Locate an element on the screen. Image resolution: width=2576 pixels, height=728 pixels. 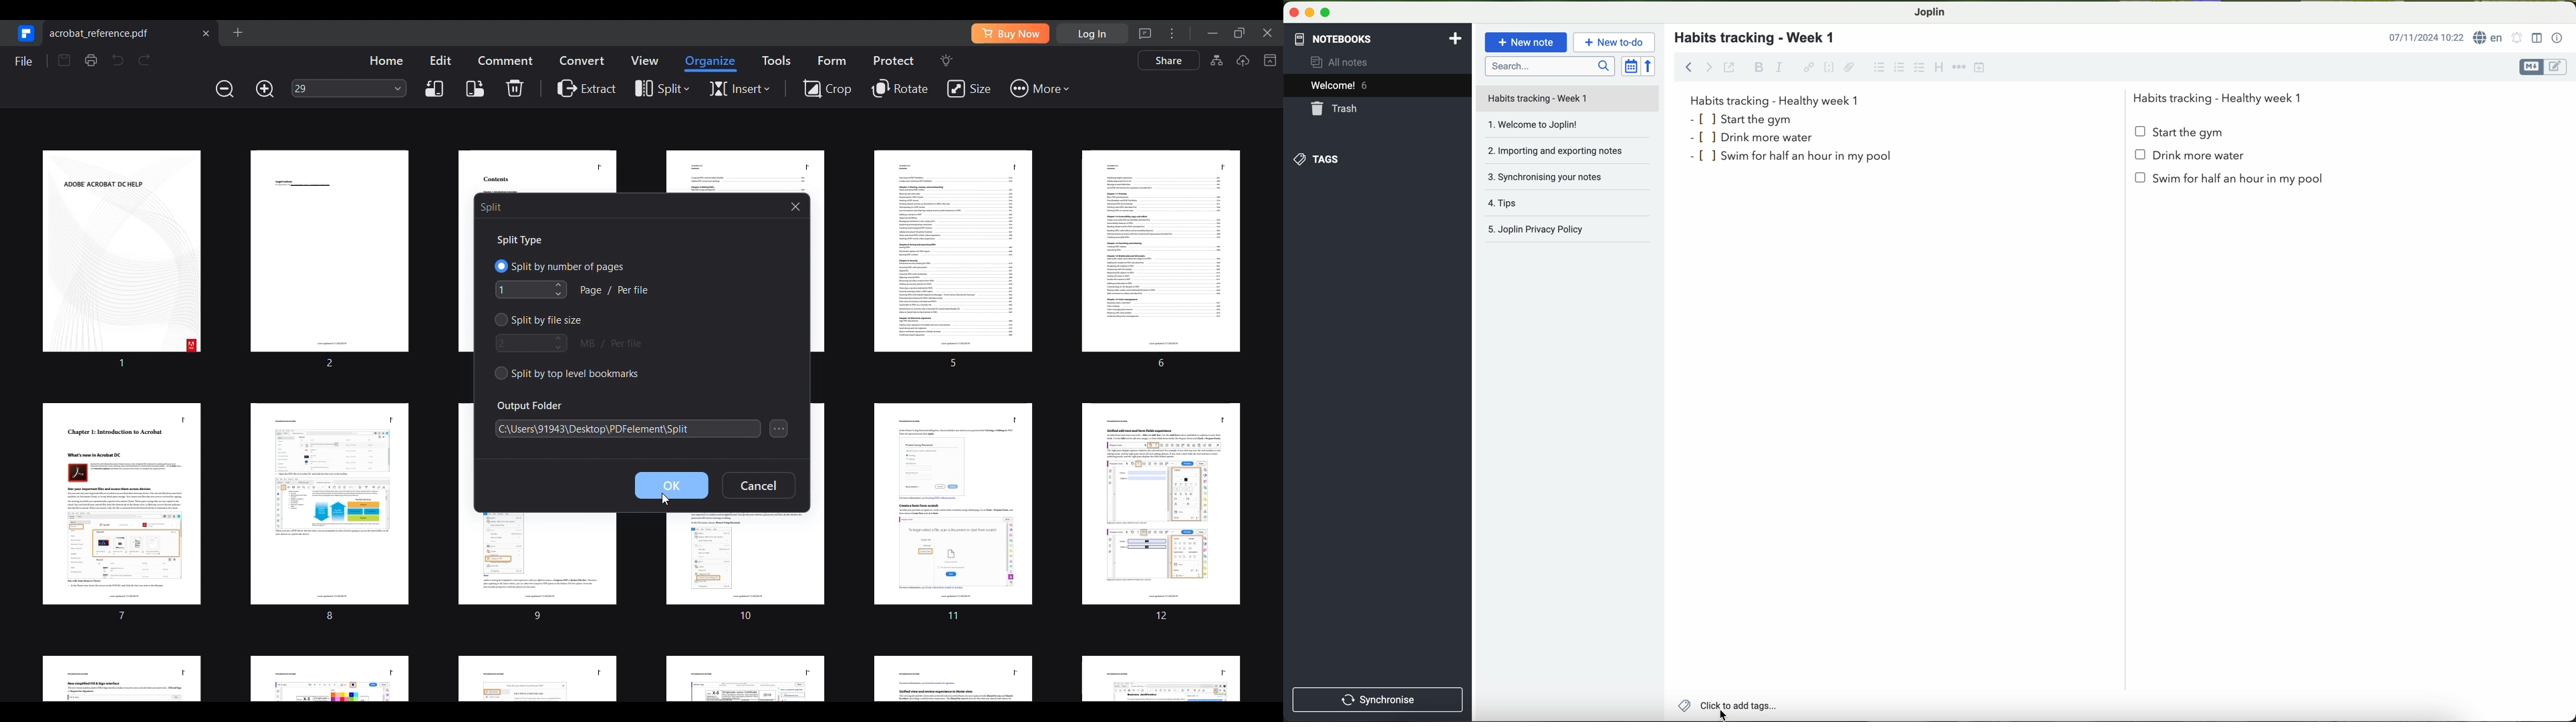
italic is located at coordinates (1779, 67).